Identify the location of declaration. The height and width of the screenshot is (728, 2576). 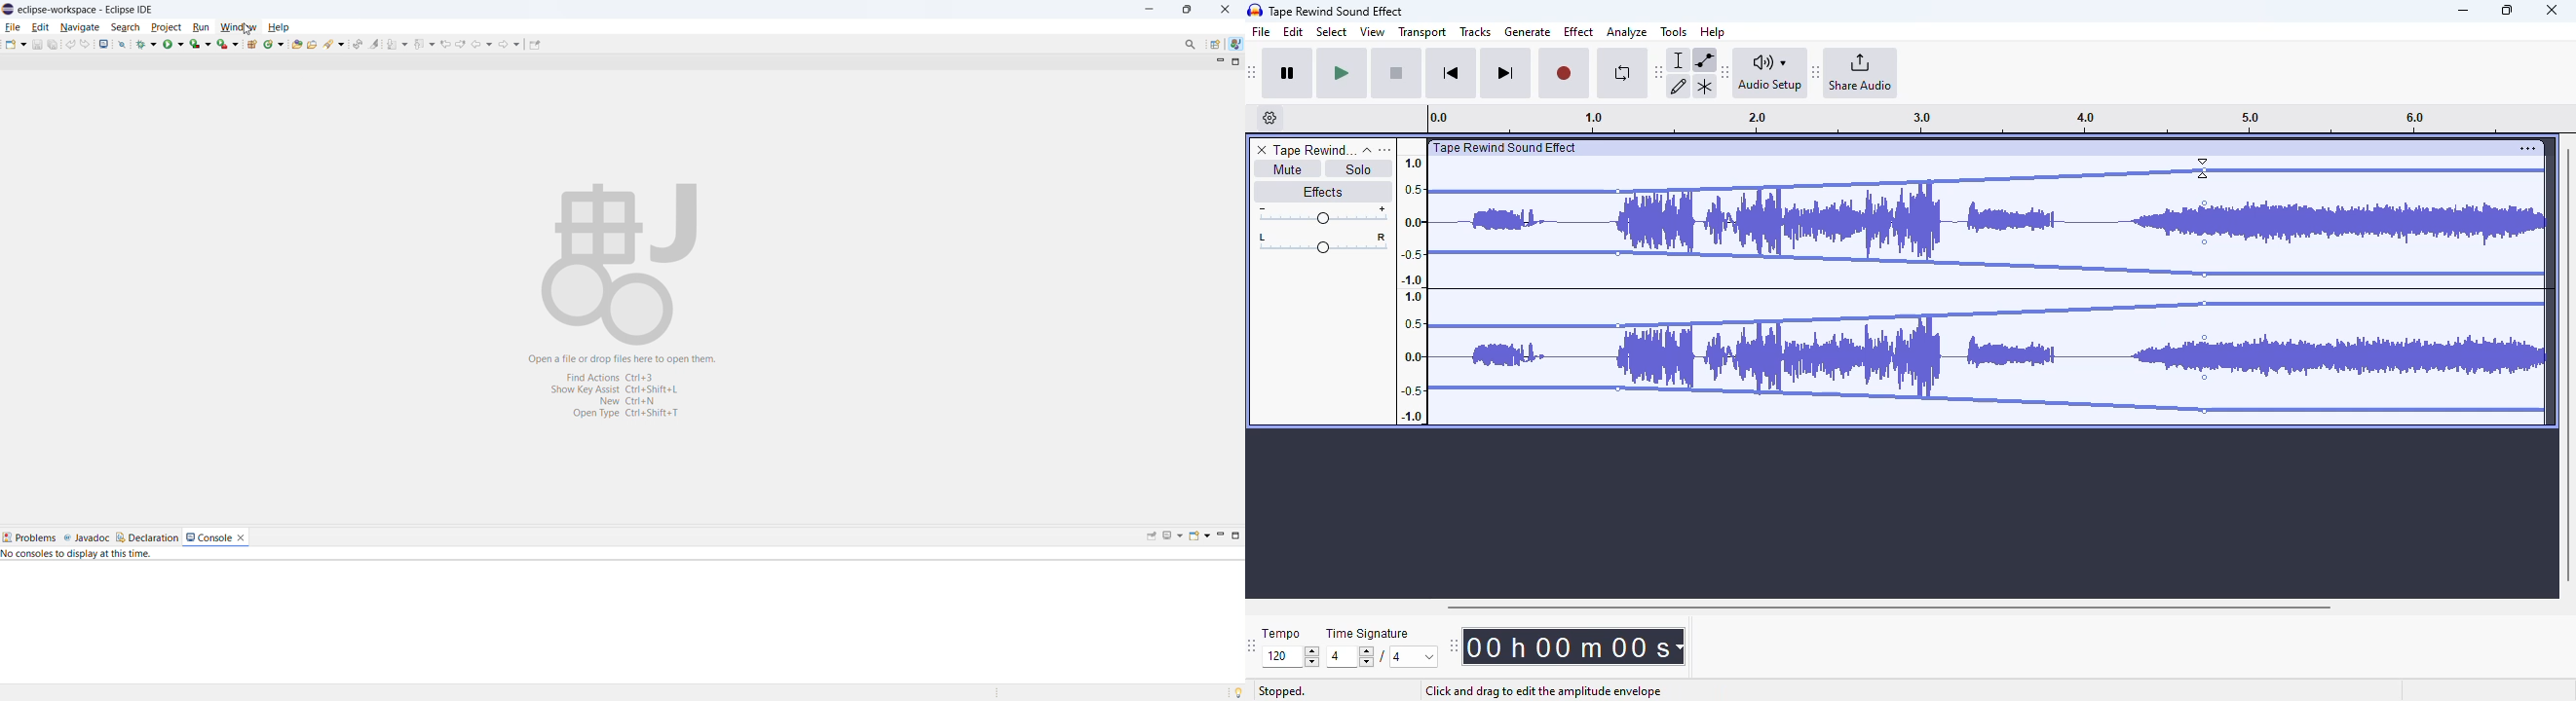
(147, 537).